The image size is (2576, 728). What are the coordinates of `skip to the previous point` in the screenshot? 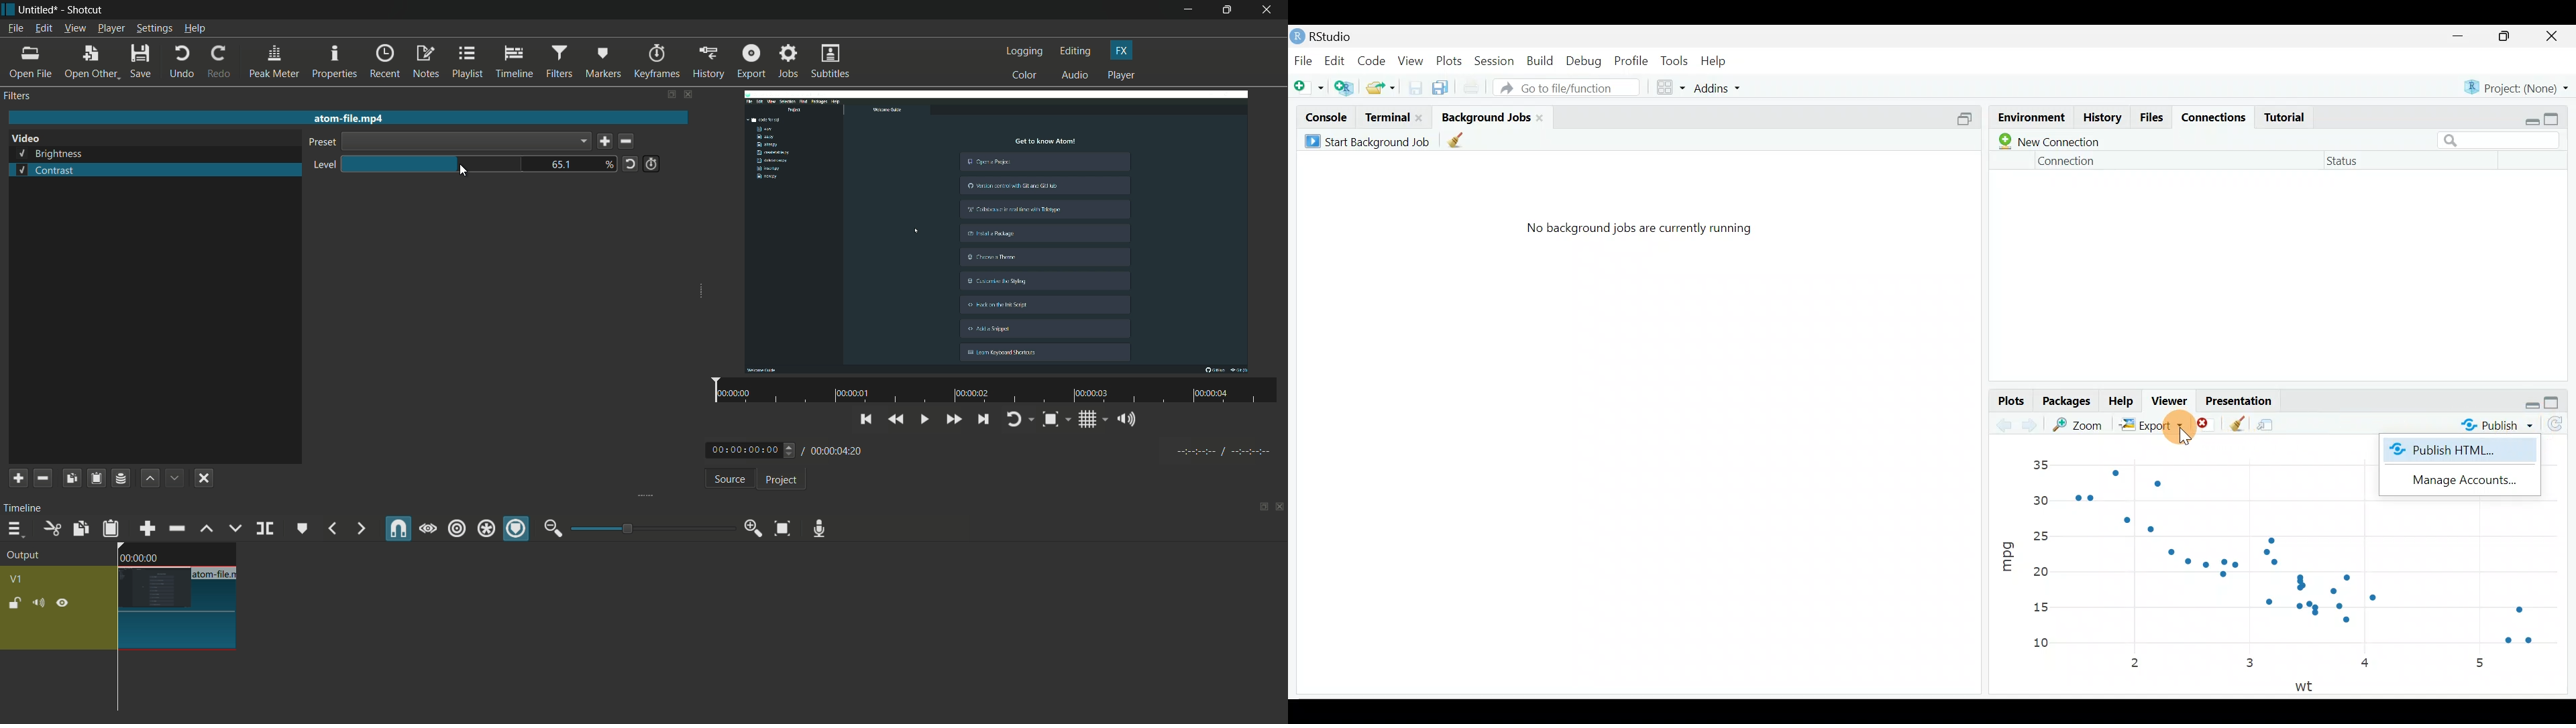 It's located at (866, 418).